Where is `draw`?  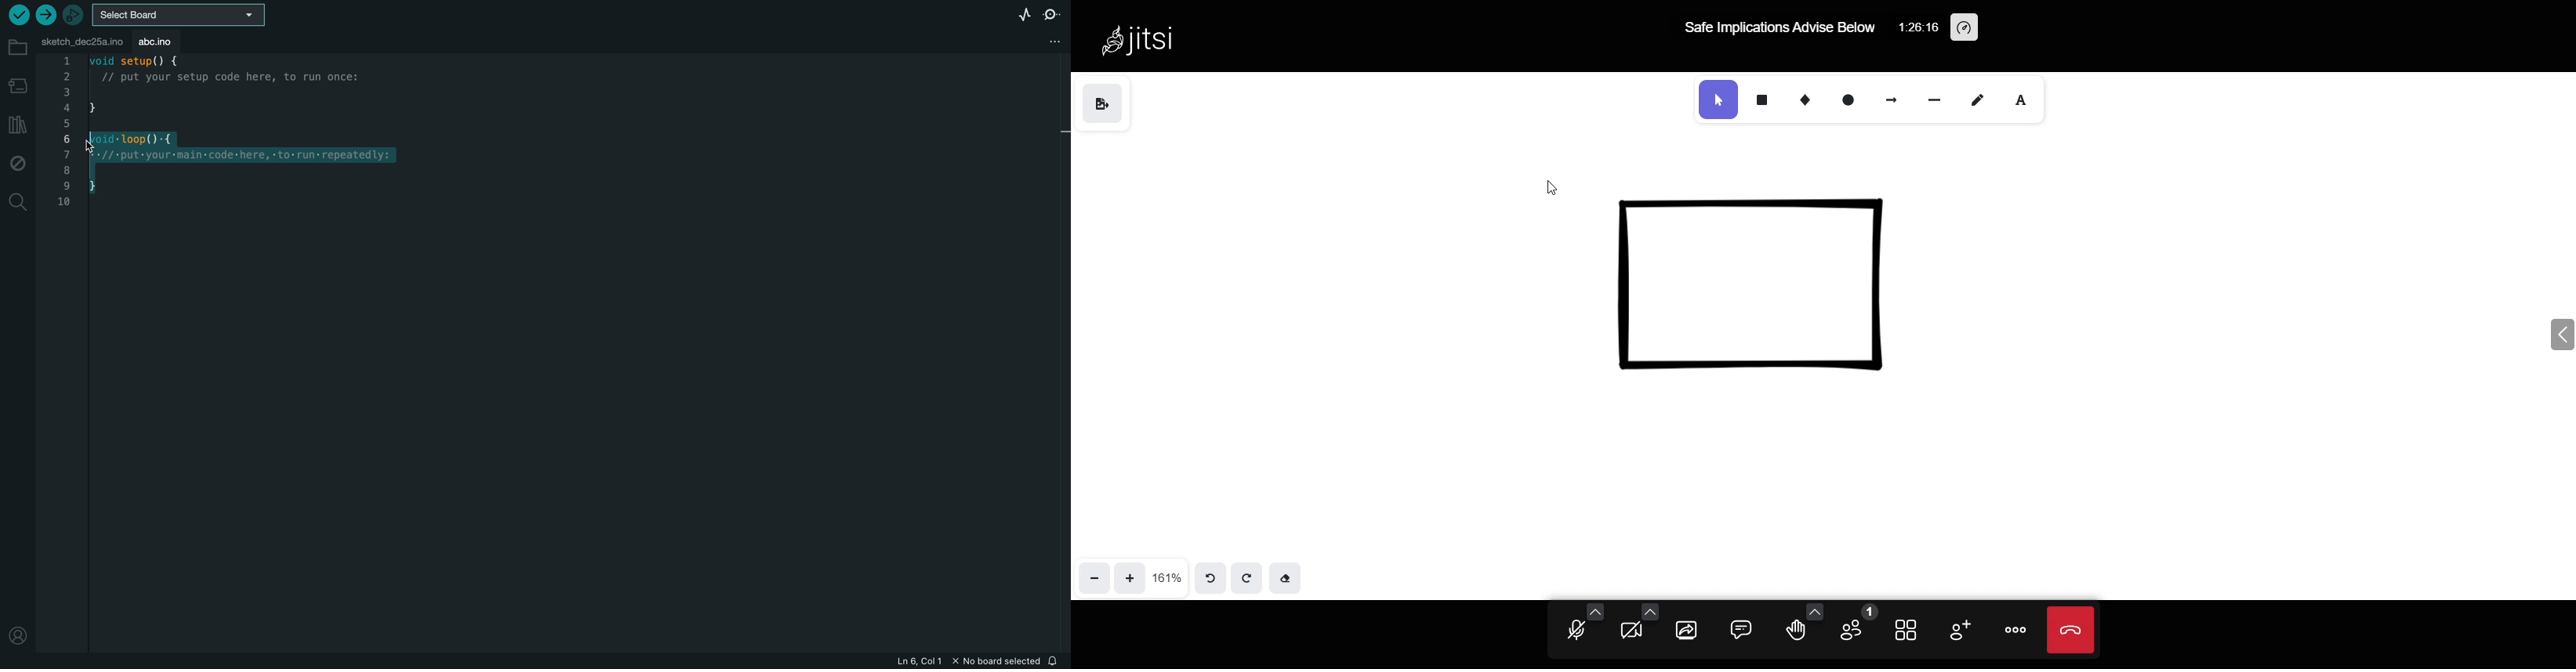 draw is located at coordinates (1977, 99).